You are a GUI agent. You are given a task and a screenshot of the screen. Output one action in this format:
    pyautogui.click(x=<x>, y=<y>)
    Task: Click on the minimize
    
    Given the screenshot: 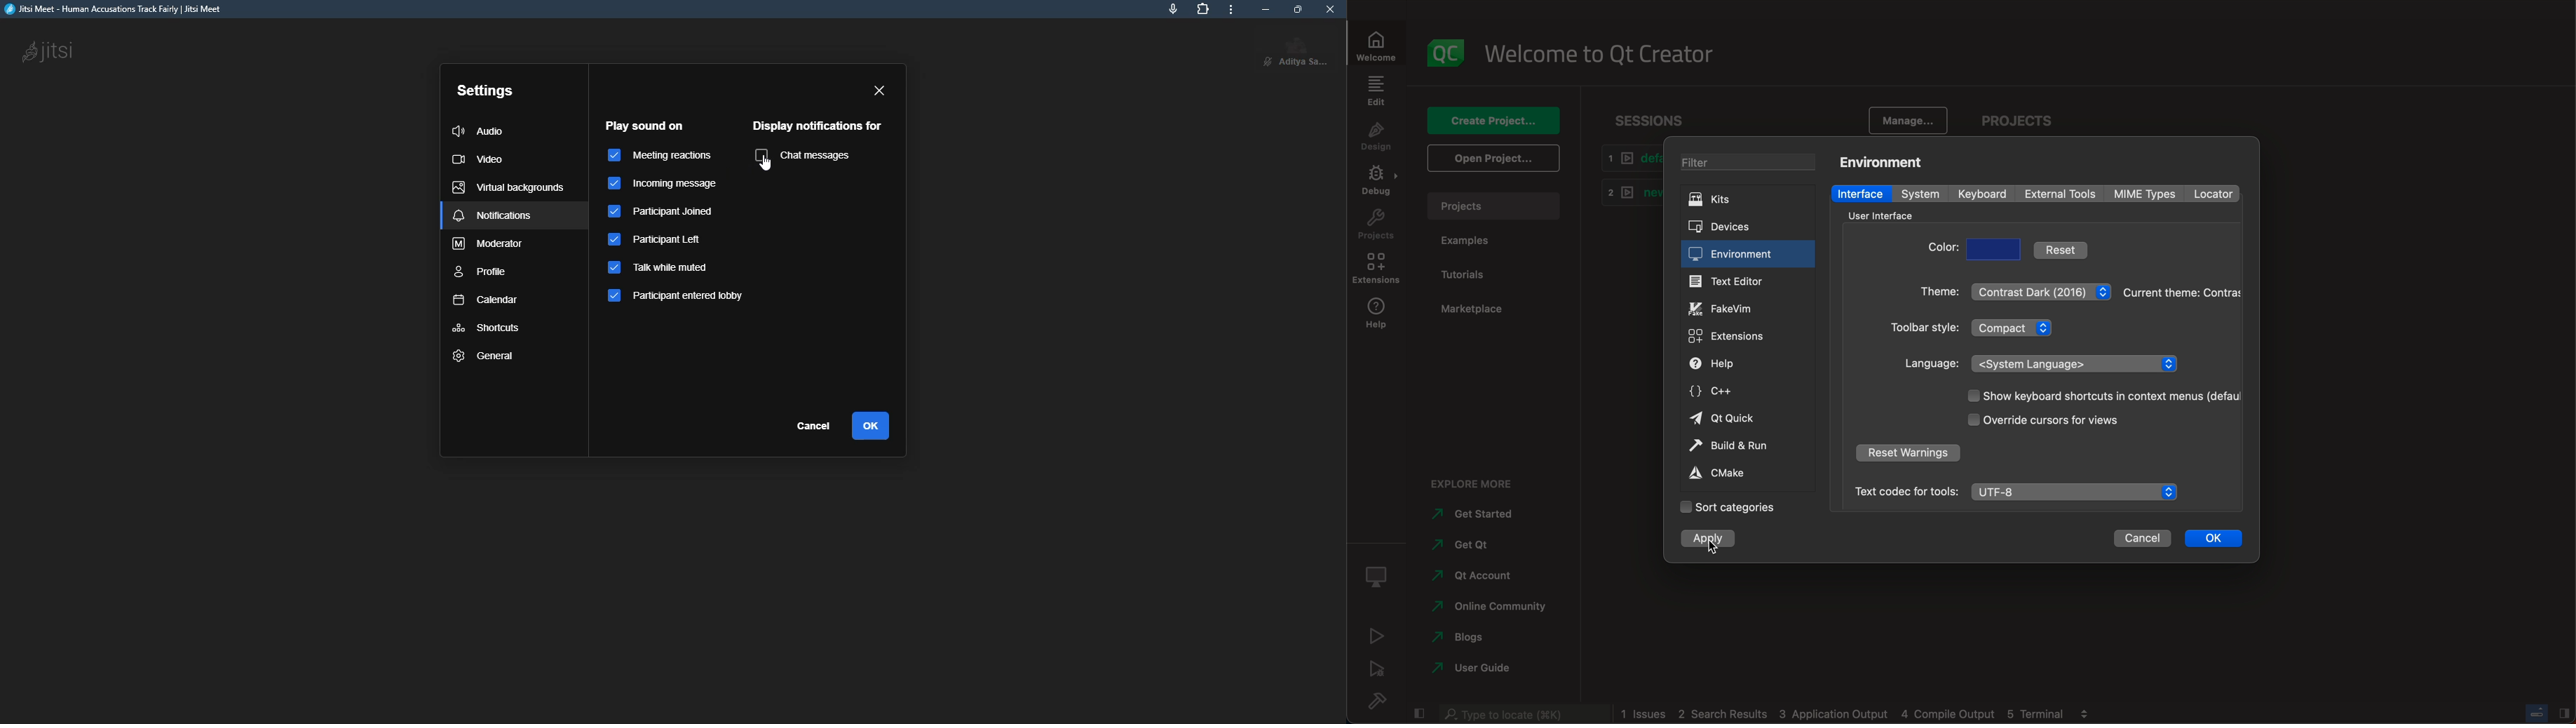 What is the action you would take?
    pyautogui.click(x=1265, y=9)
    